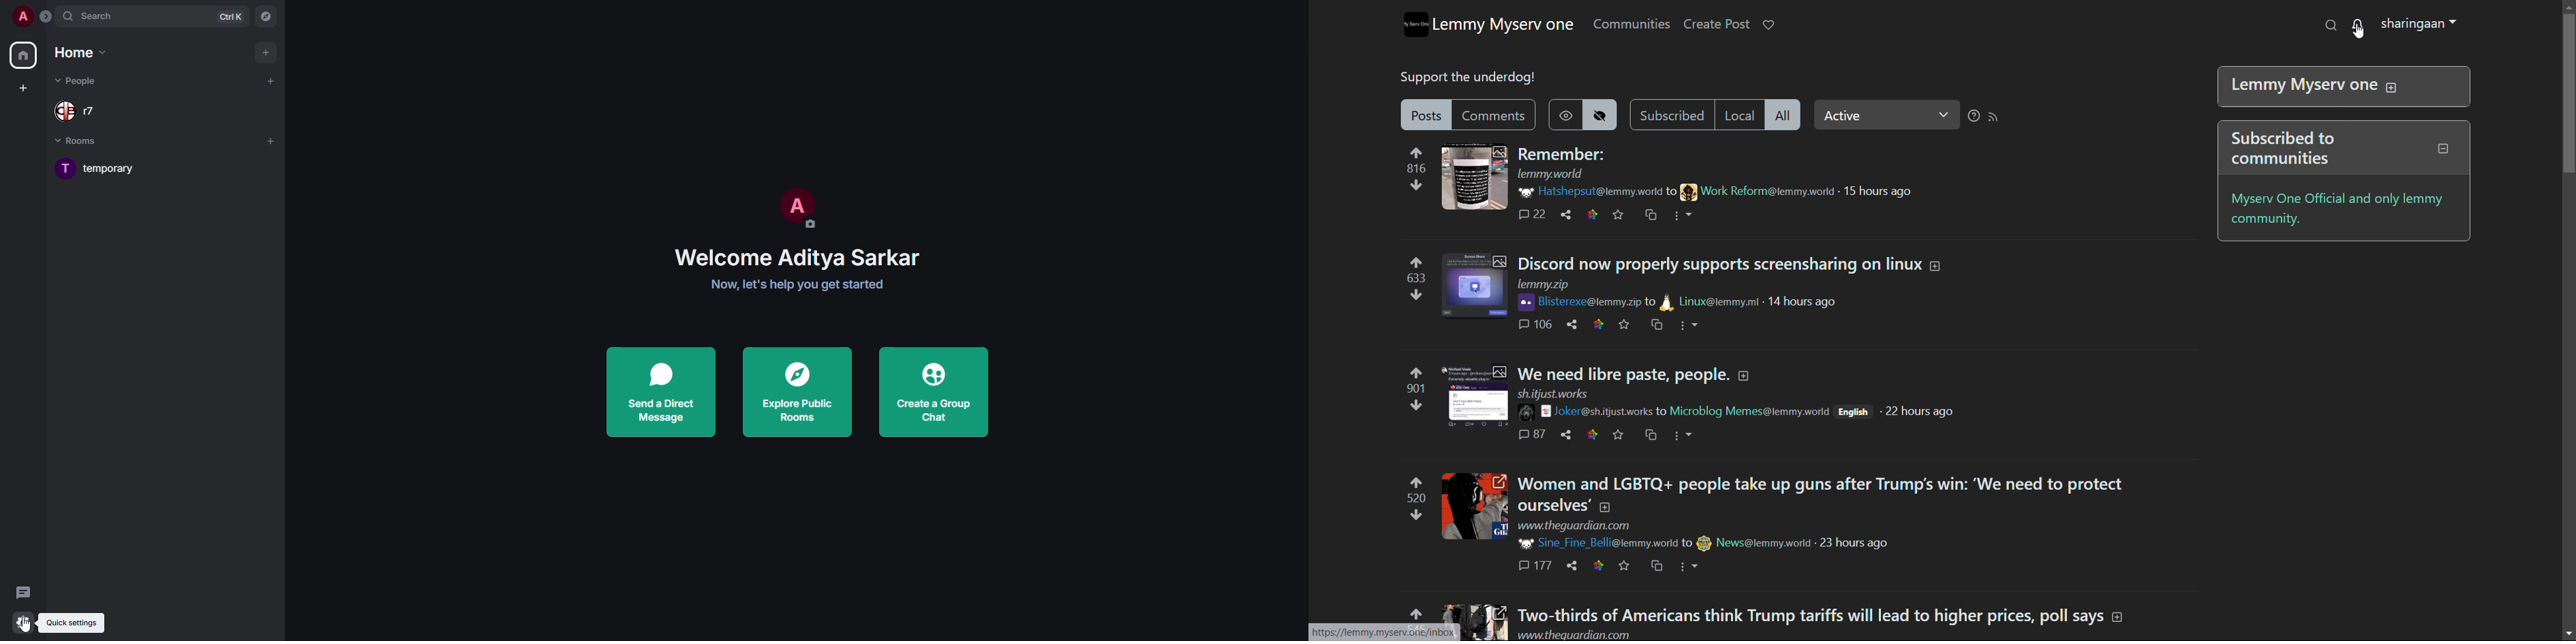  I want to click on Women and LGBTQ+ people take up guns after Trump's win. We need 10 protect ourselves’, so click(1837, 494).